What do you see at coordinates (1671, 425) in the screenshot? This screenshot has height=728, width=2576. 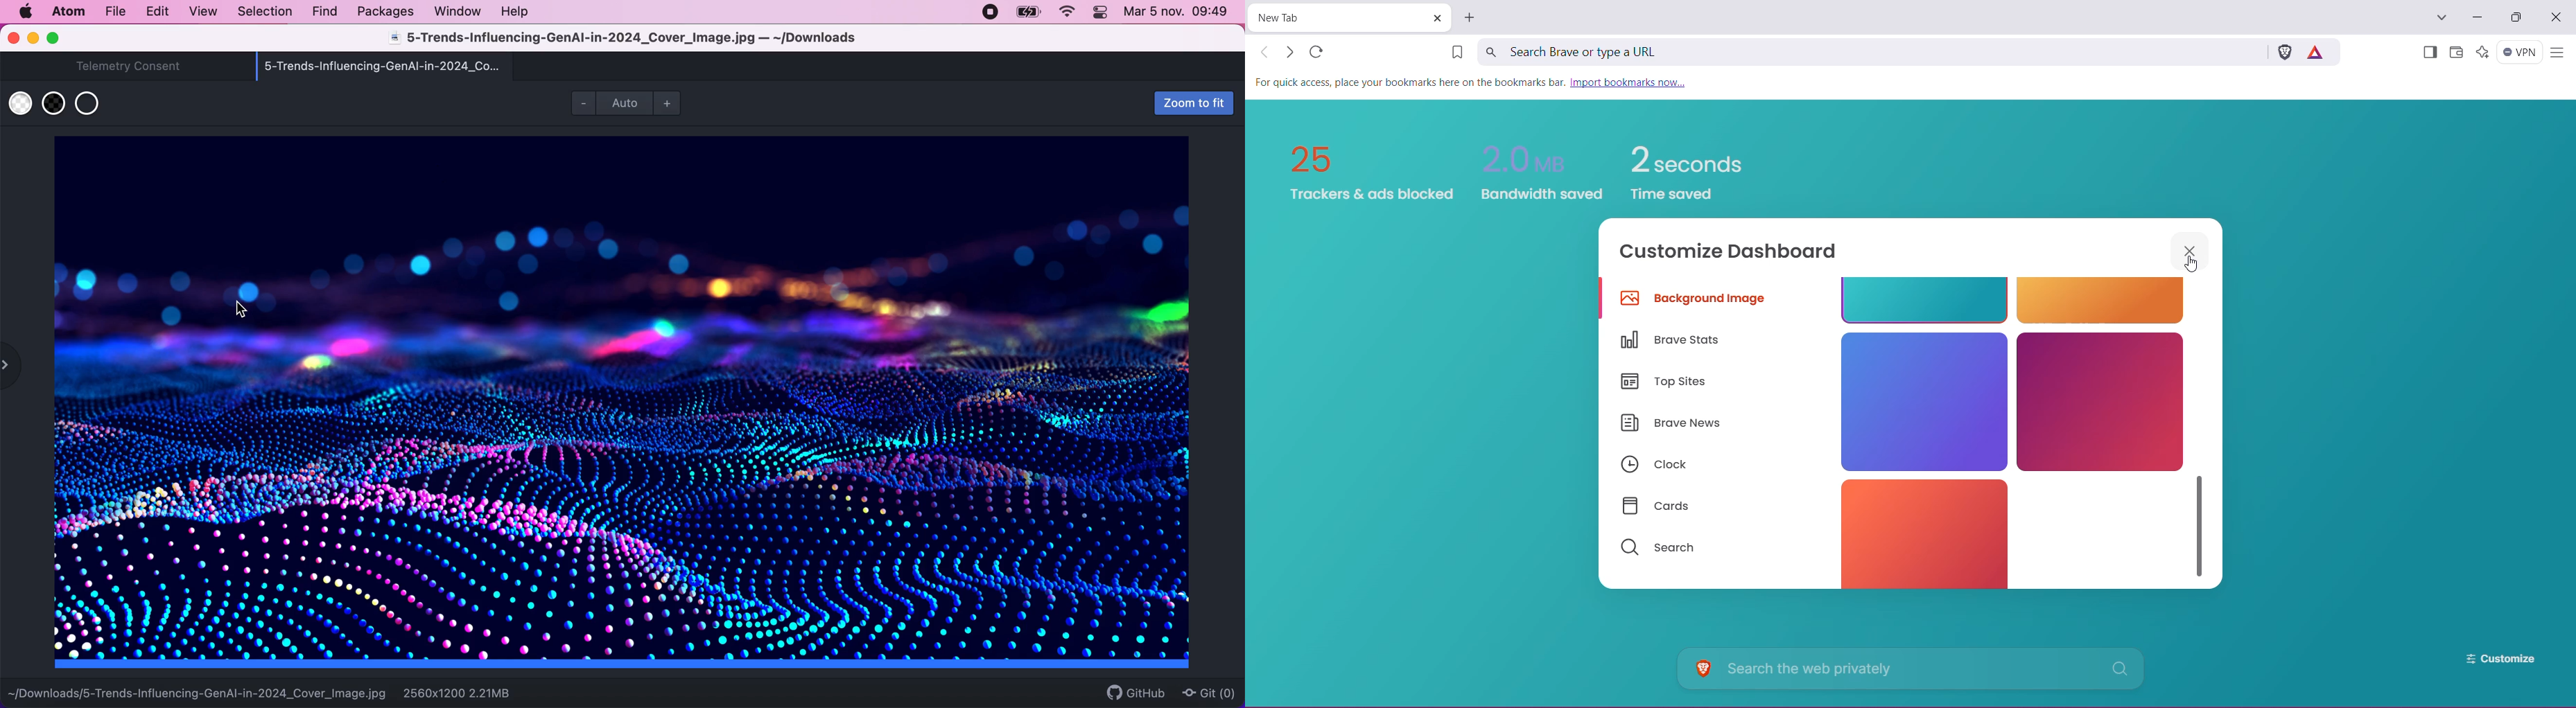 I see `Brave News` at bounding box center [1671, 425].